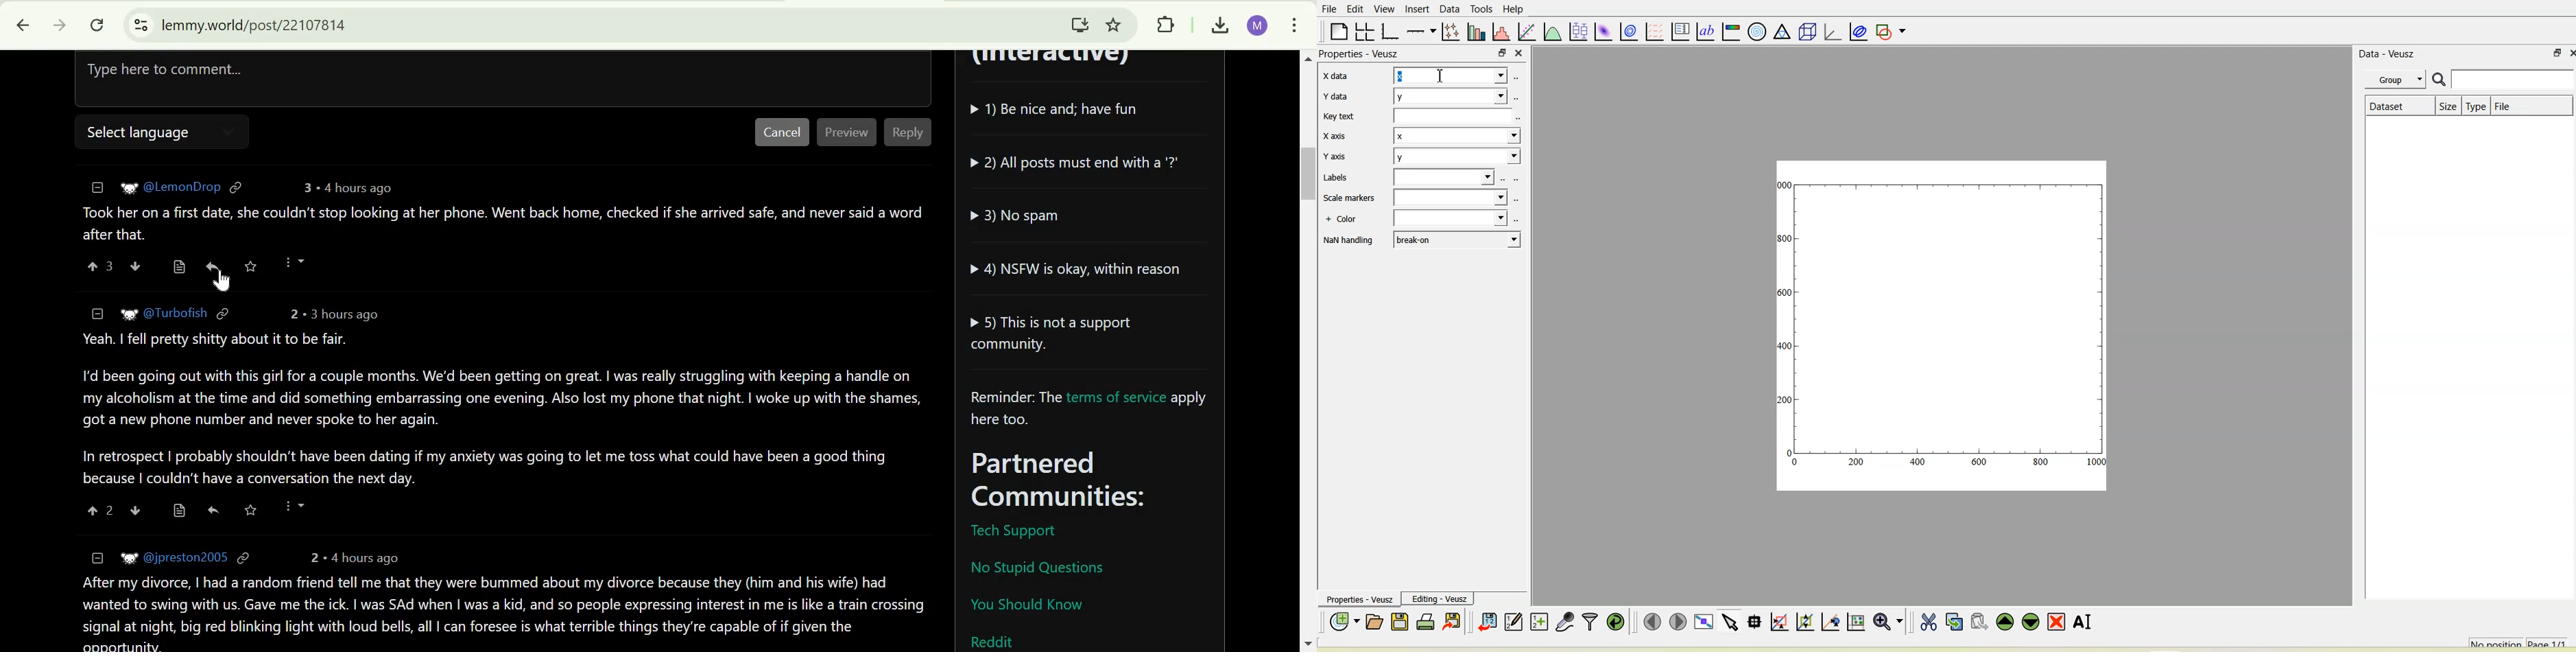  What do you see at coordinates (212, 266) in the screenshot?
I see `reply` at bounding box center [212, 266].